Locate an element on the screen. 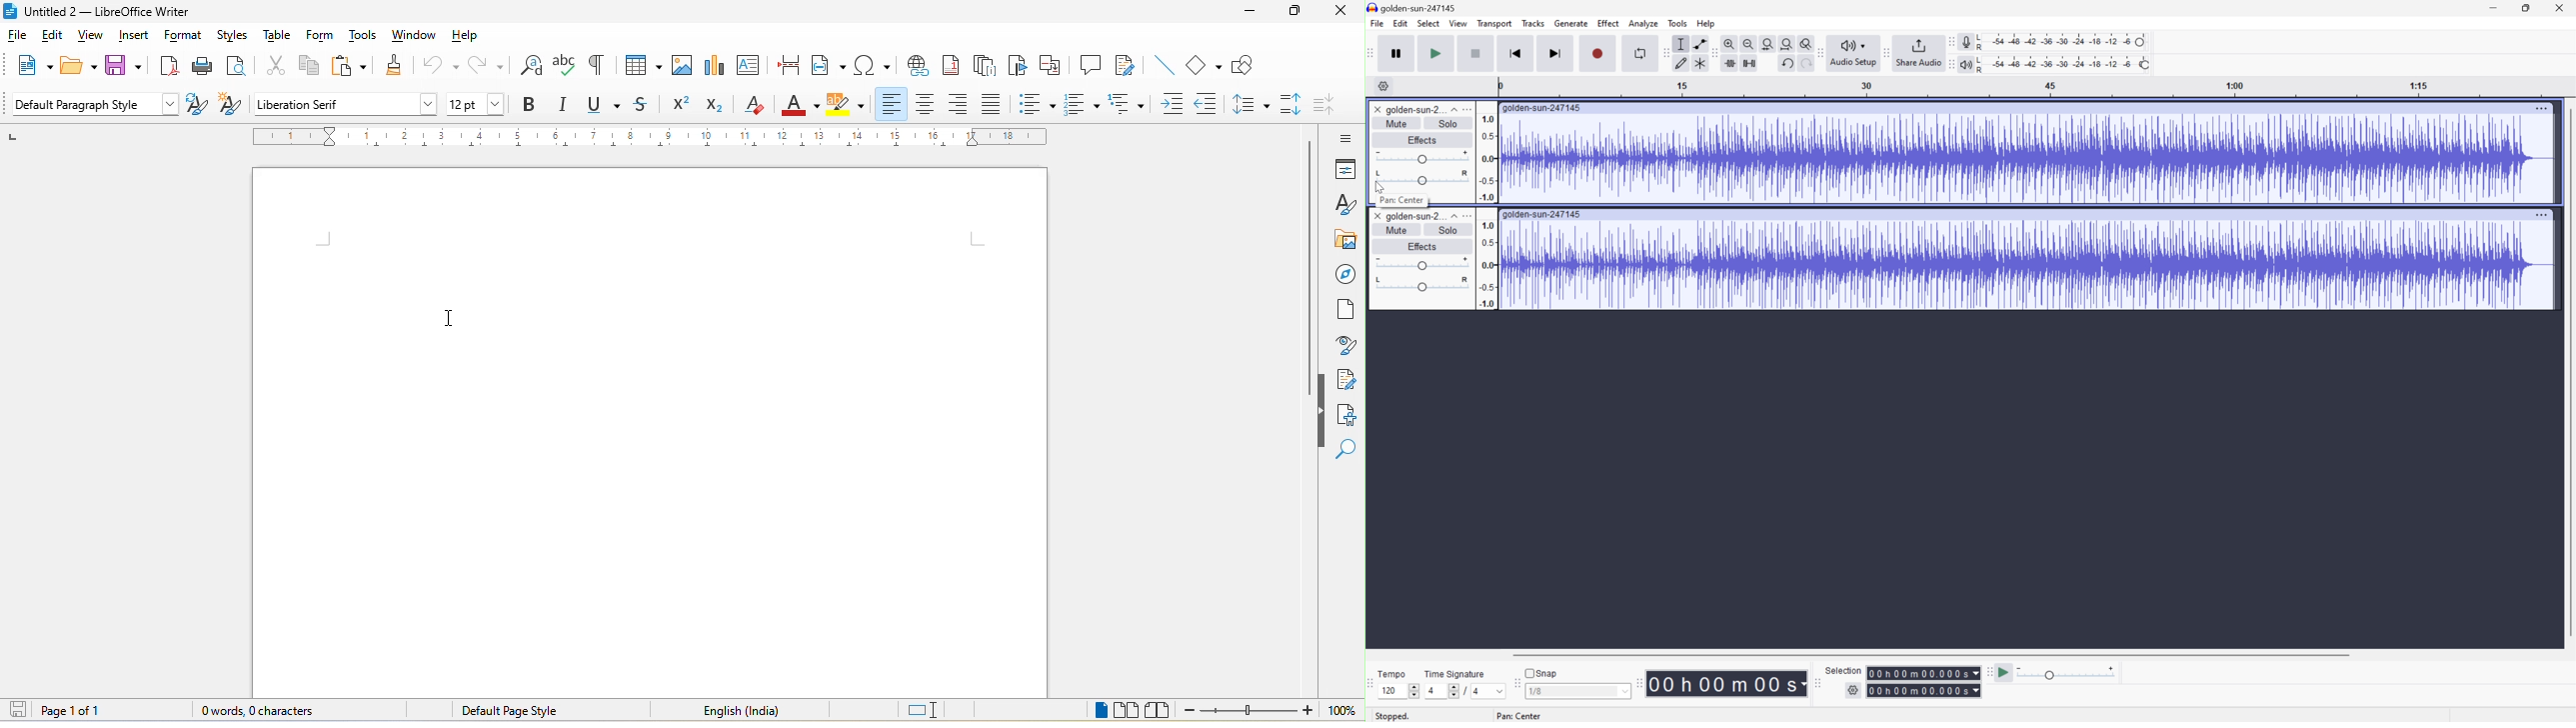 The image size is (2576, 728). Multi tool is located at coordinates (1699, 62).